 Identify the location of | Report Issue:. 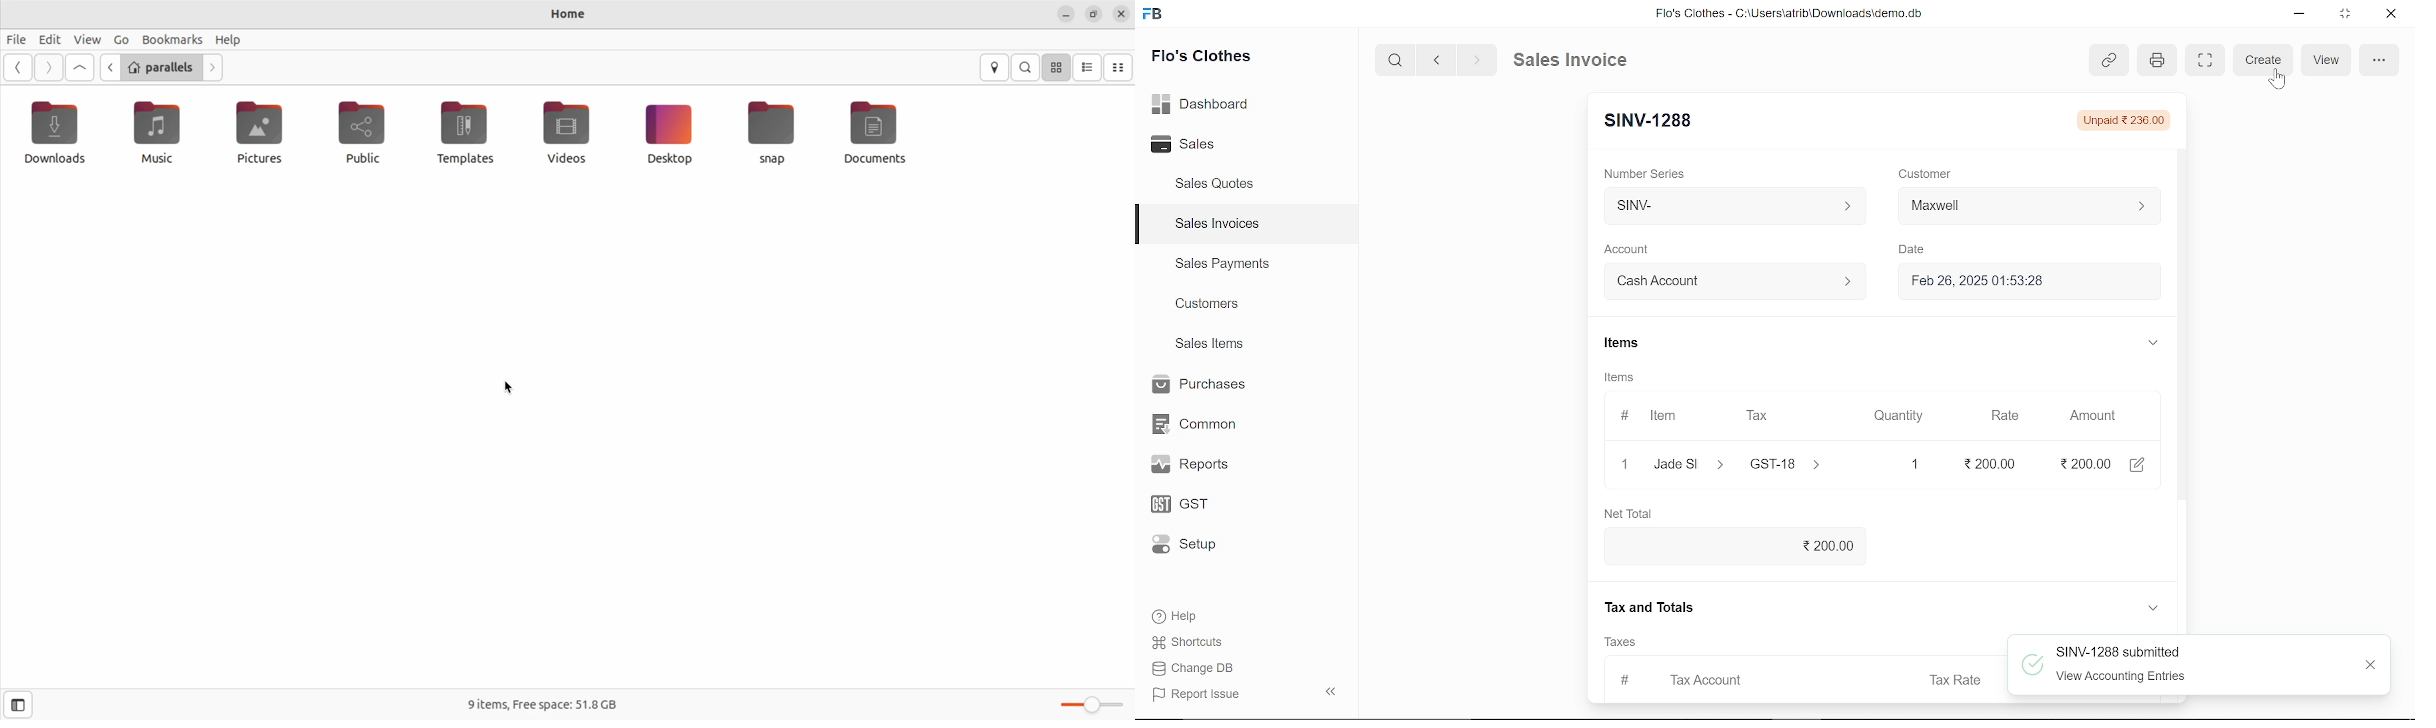
(1199, 694).